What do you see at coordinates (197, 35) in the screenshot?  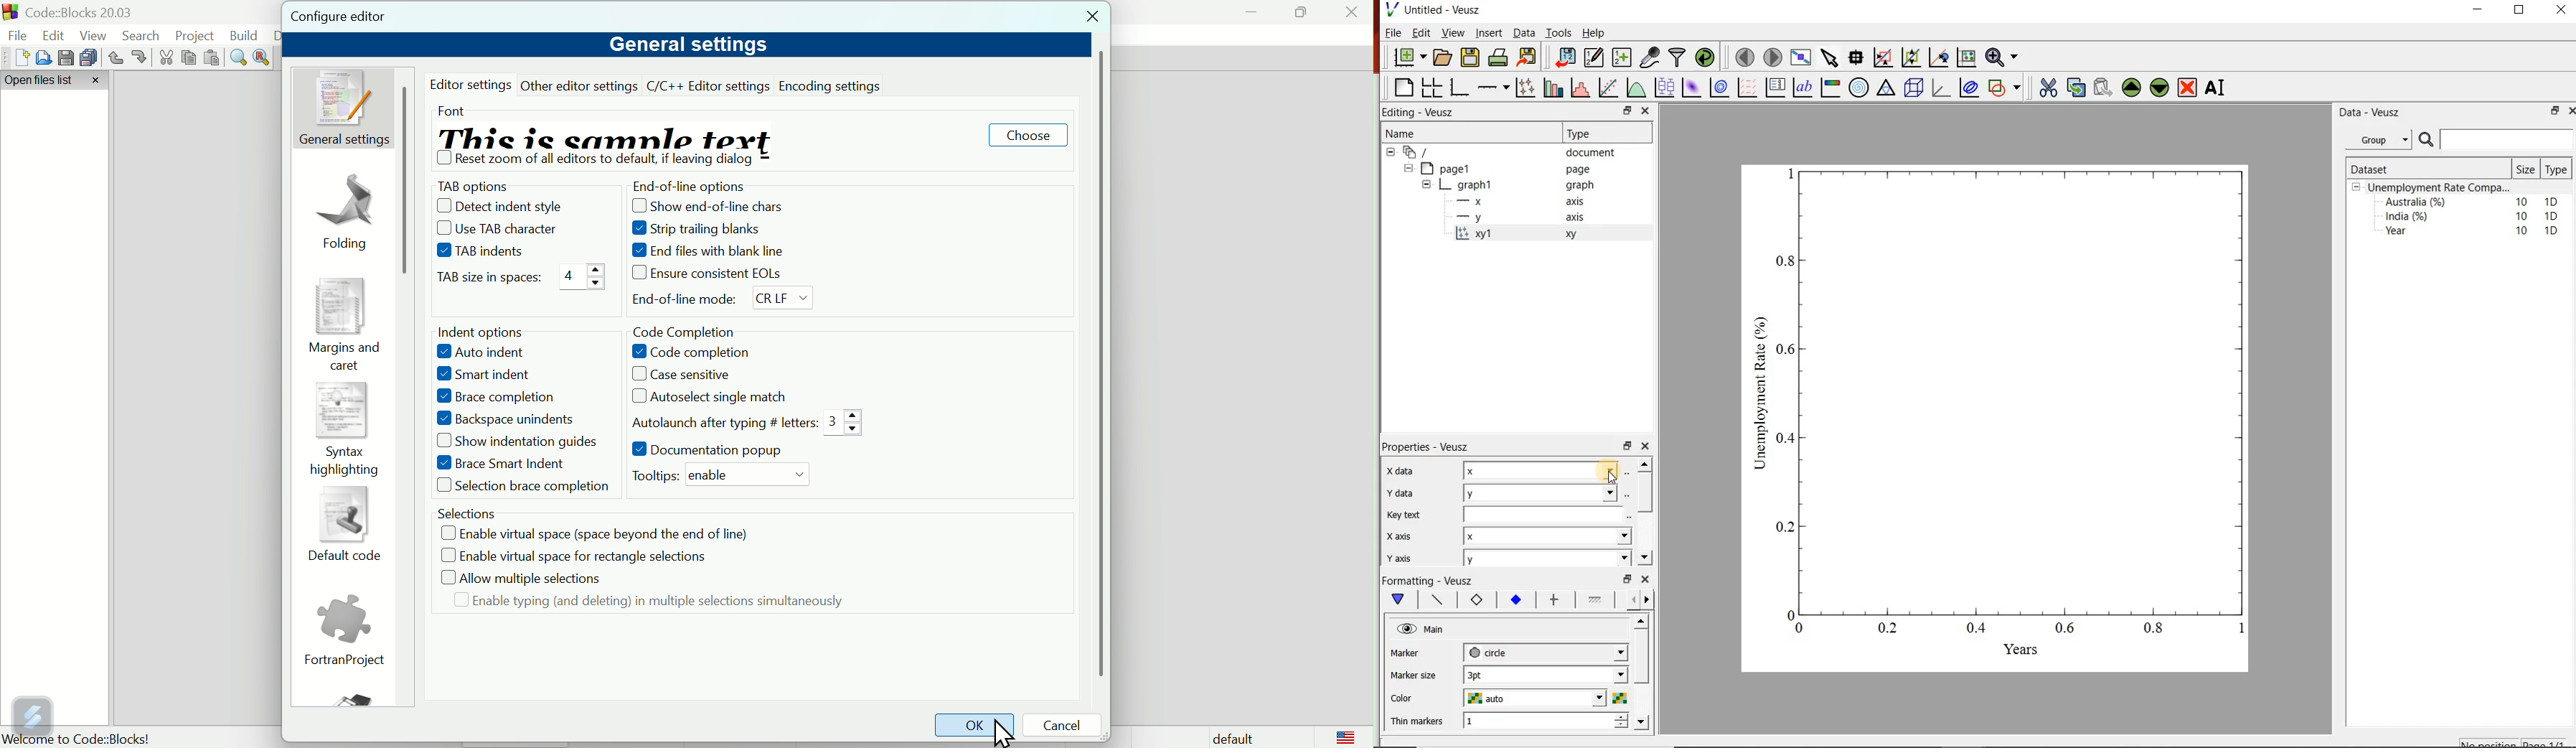 I see `Project` at bounding box center [197, 35].